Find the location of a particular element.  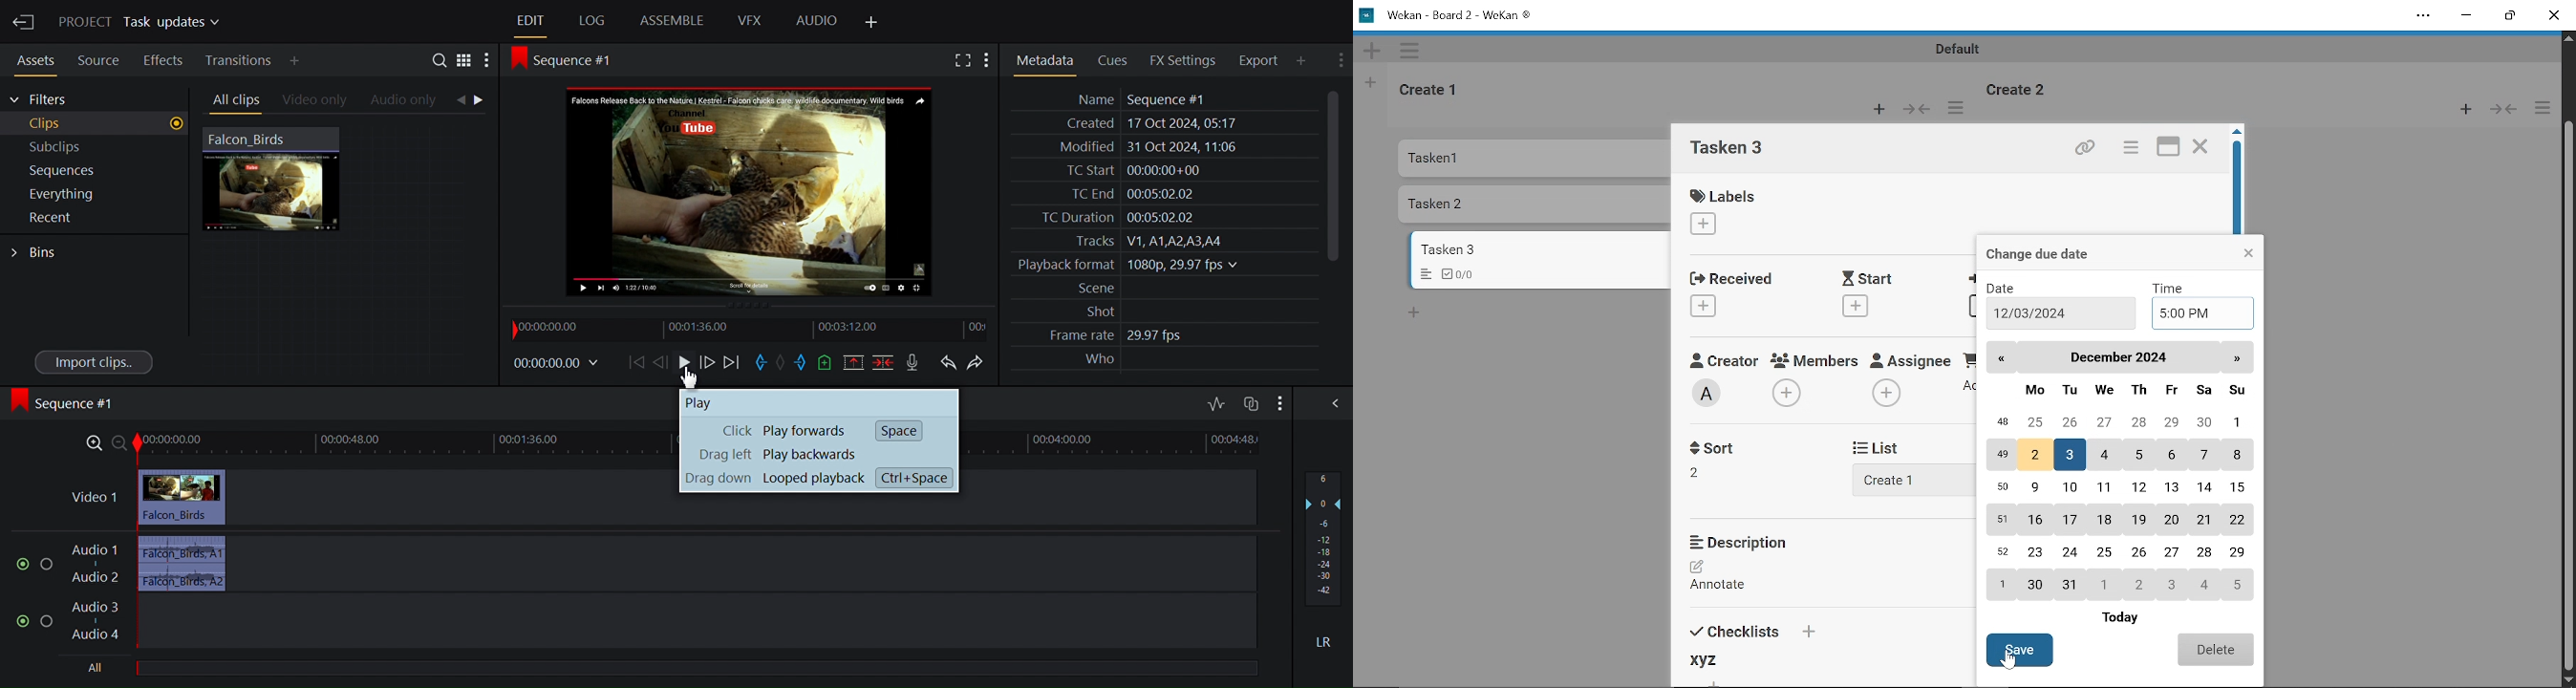

Move up is located at coordinates (2568, 38).